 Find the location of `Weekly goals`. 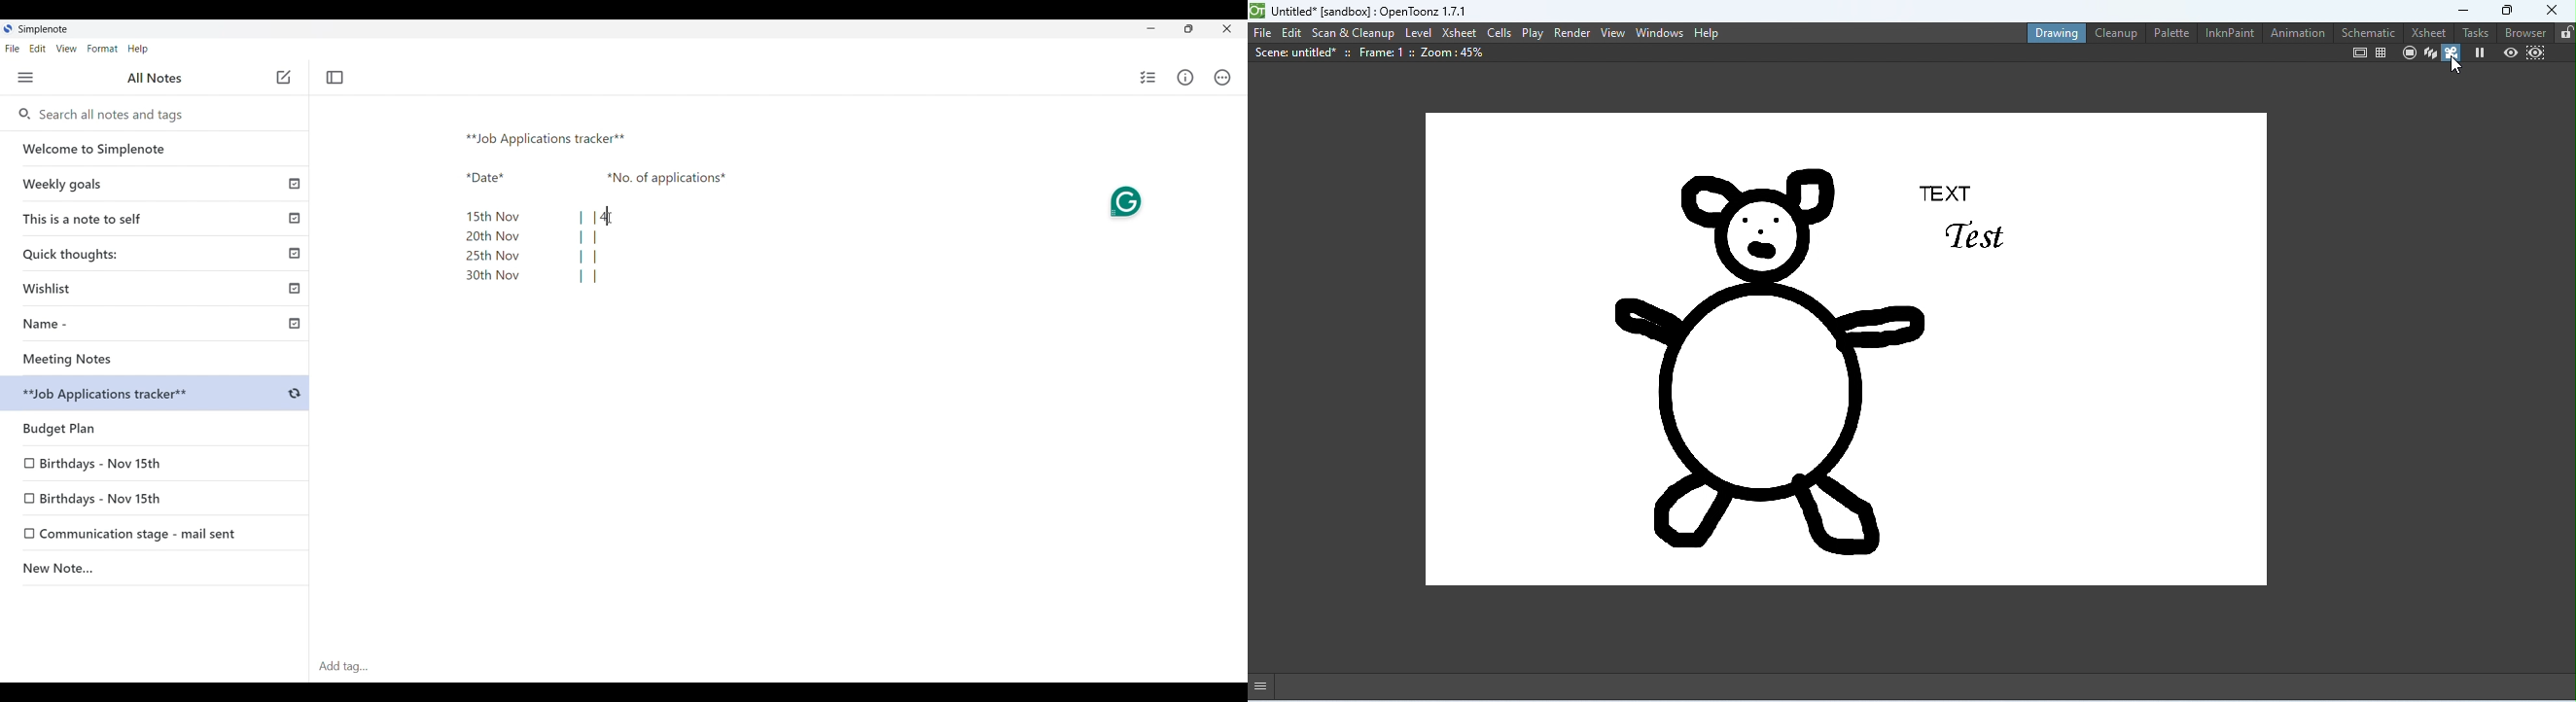

Weekly goals is located at coordinates (155, 183).